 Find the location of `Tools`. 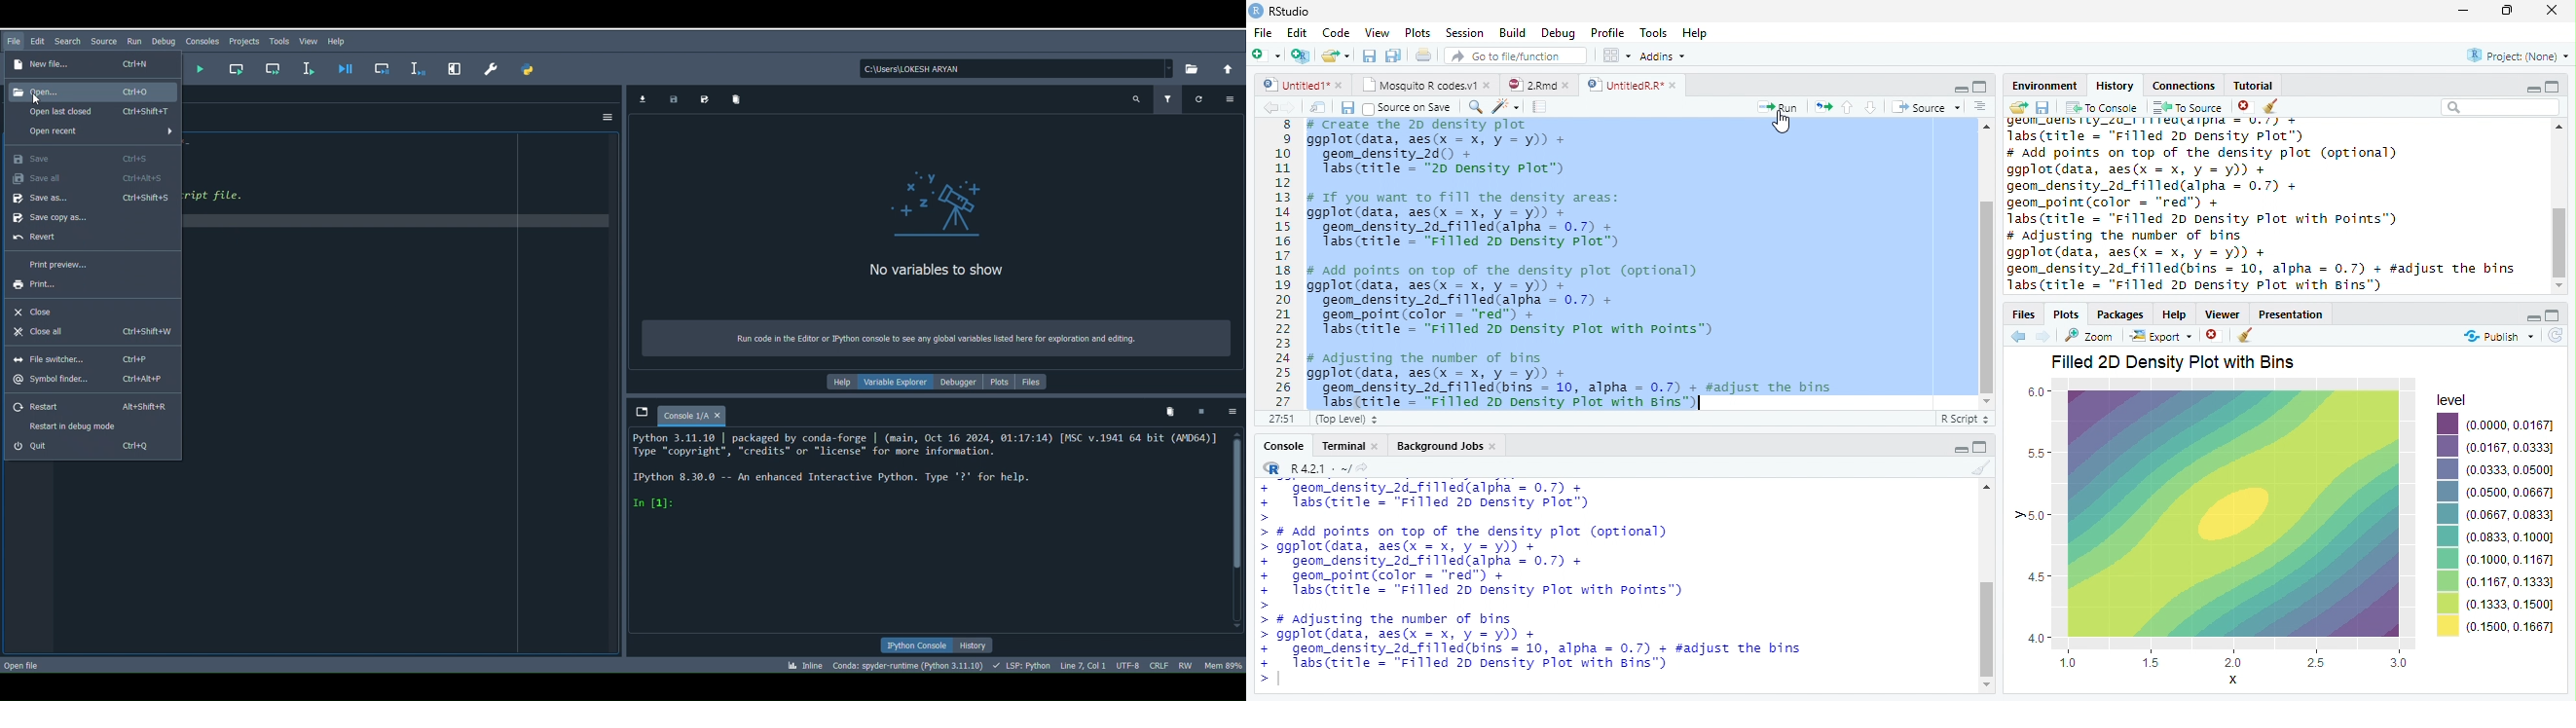

Tools is located at coordinates (1654, 33).